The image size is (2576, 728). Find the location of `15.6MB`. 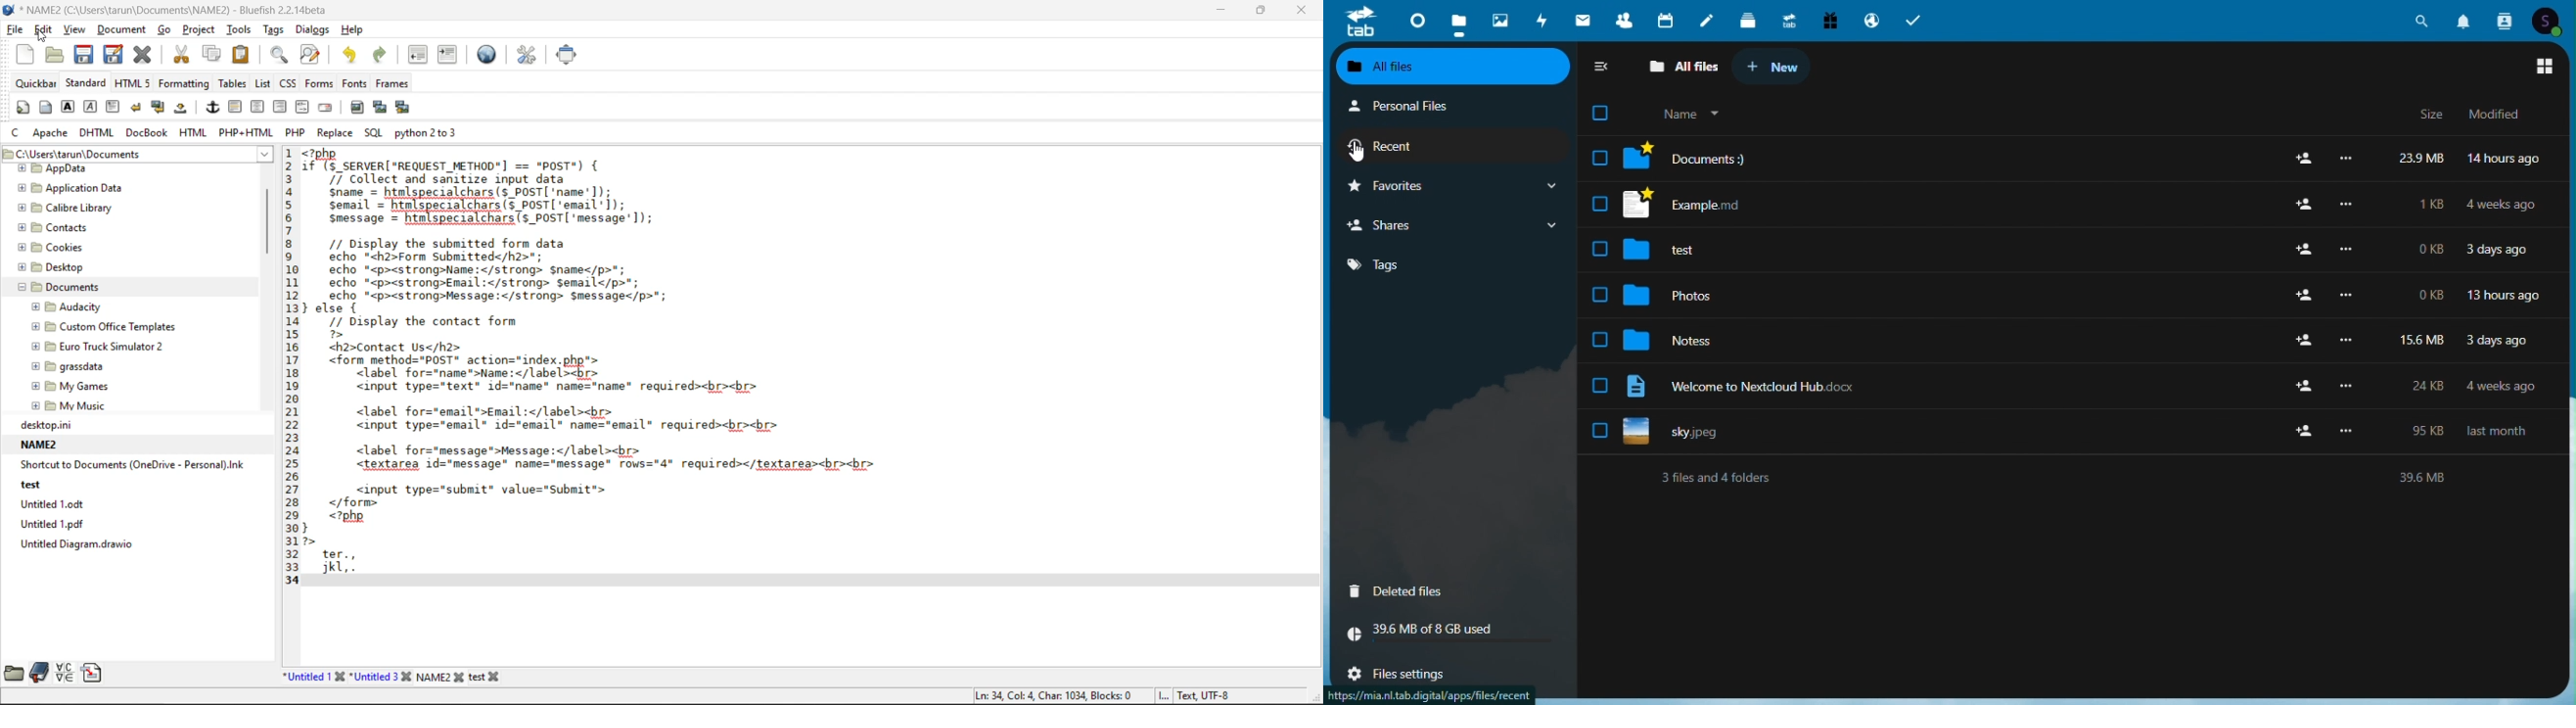

15.6MB is located at coordinates (2419, 339).